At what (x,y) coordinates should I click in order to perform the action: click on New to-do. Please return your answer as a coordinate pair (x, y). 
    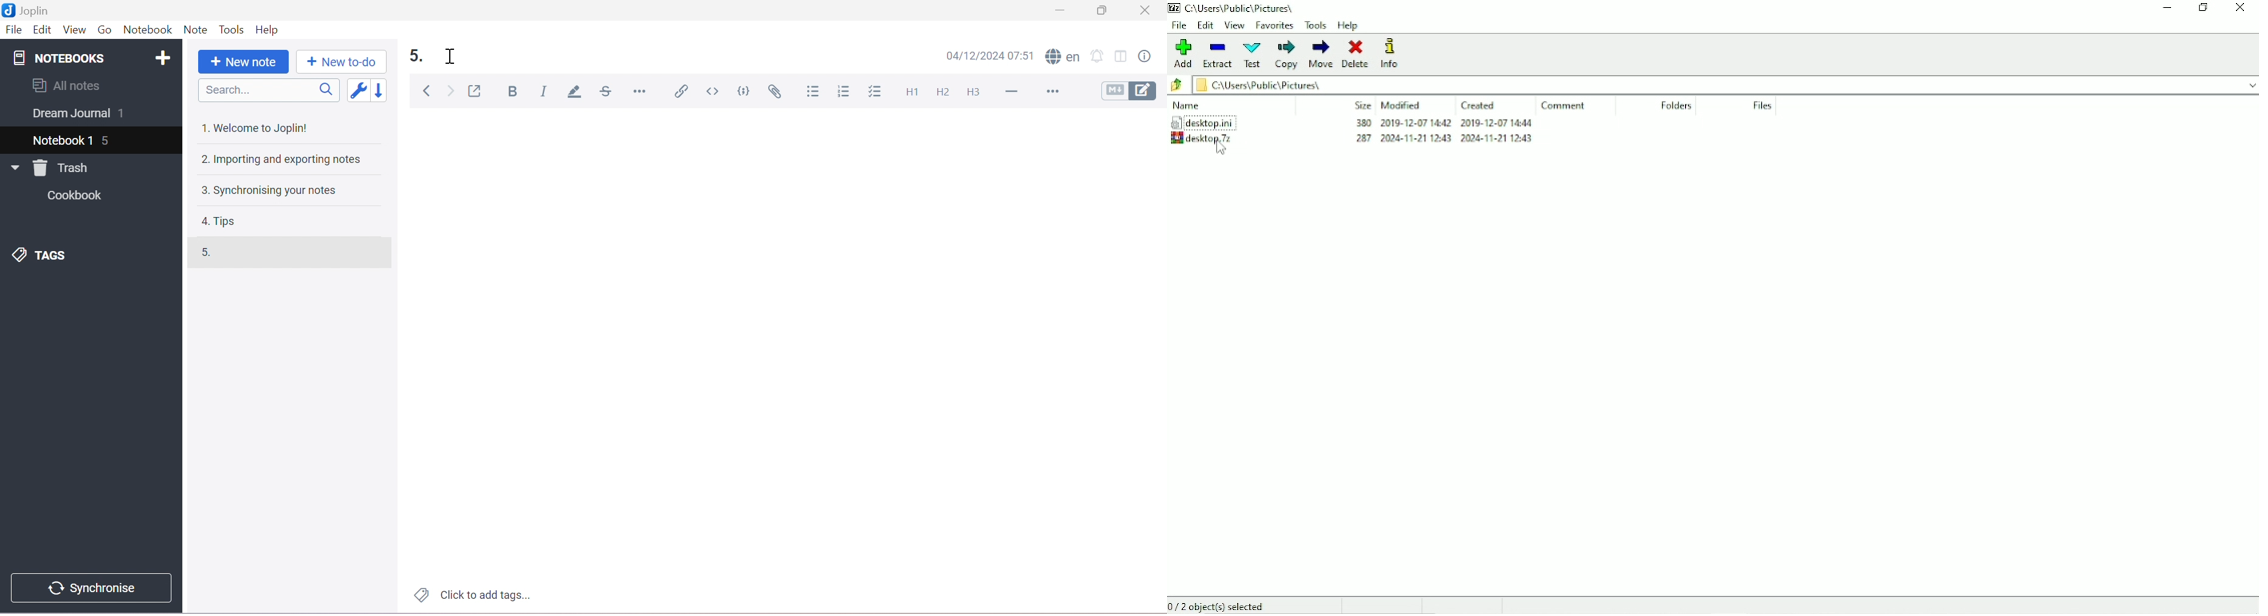
    Looking at the image, I should click on (340, 62).